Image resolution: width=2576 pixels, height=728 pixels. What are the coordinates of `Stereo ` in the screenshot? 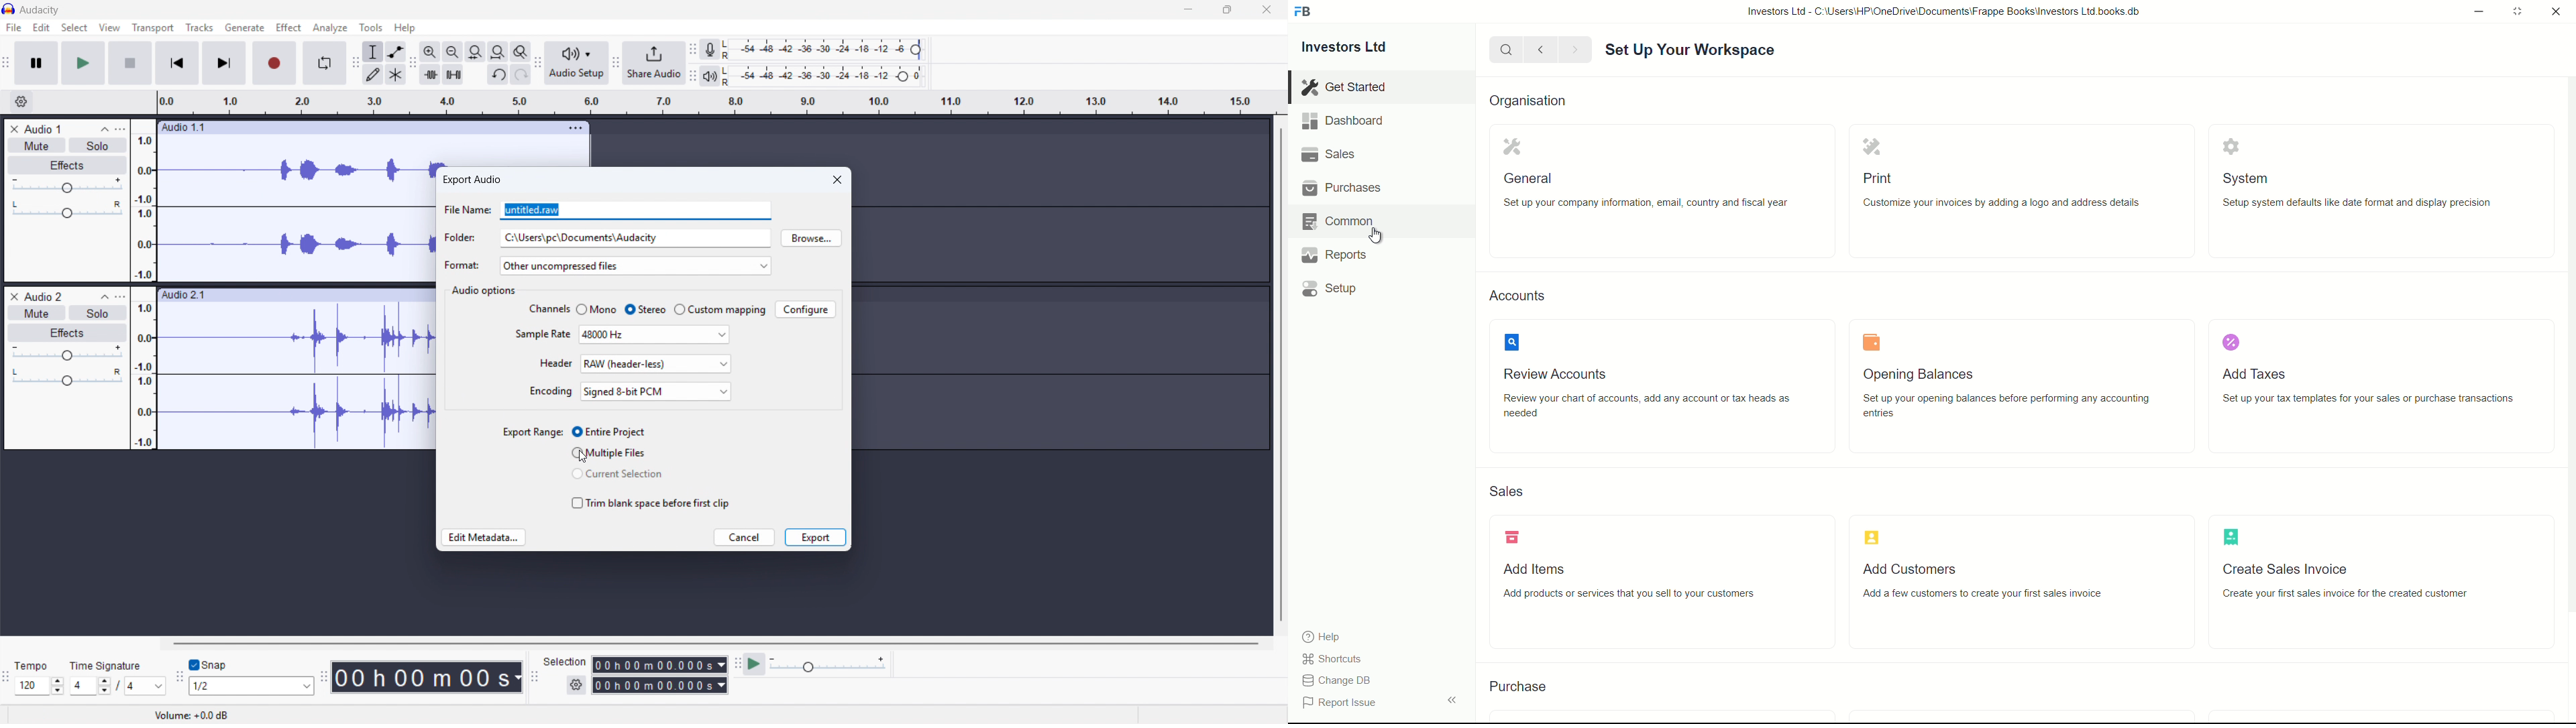 It's located at (645, 309).